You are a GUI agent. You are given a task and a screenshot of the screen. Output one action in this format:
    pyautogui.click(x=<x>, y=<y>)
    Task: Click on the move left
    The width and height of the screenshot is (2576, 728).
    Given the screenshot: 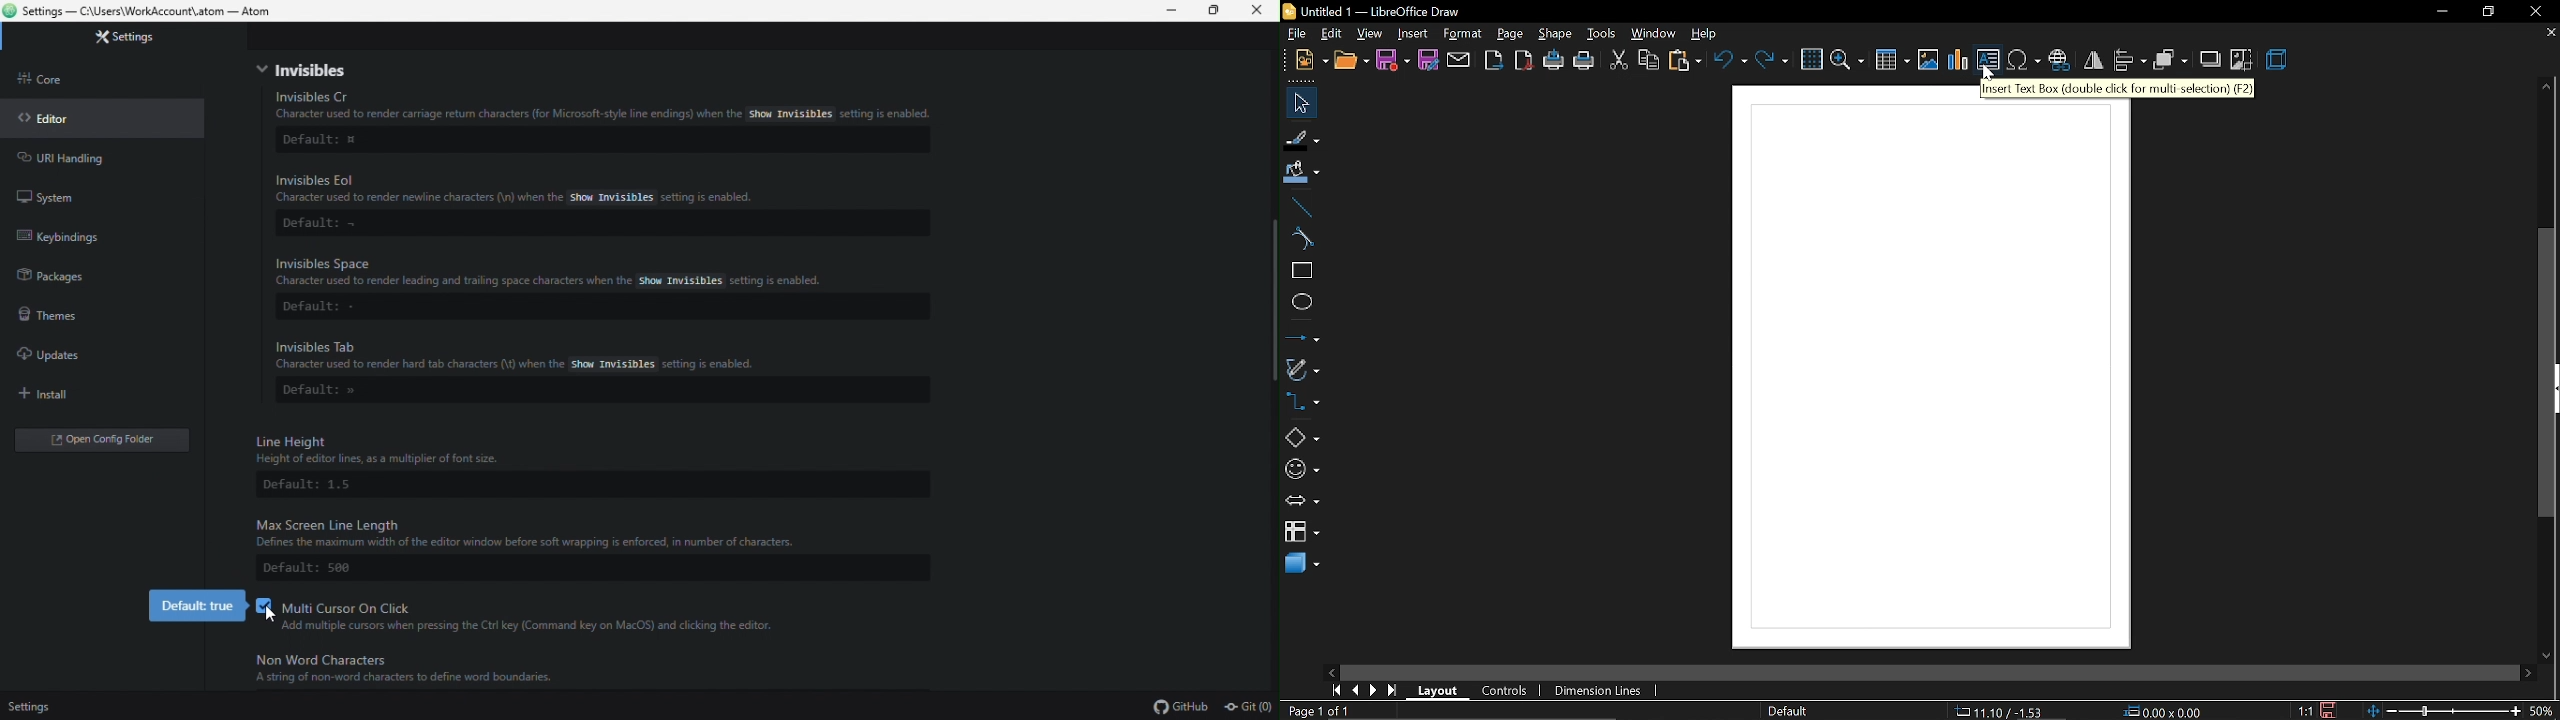 What is the action you would take?
    pyautogui.click(x=1331, y=671)
    